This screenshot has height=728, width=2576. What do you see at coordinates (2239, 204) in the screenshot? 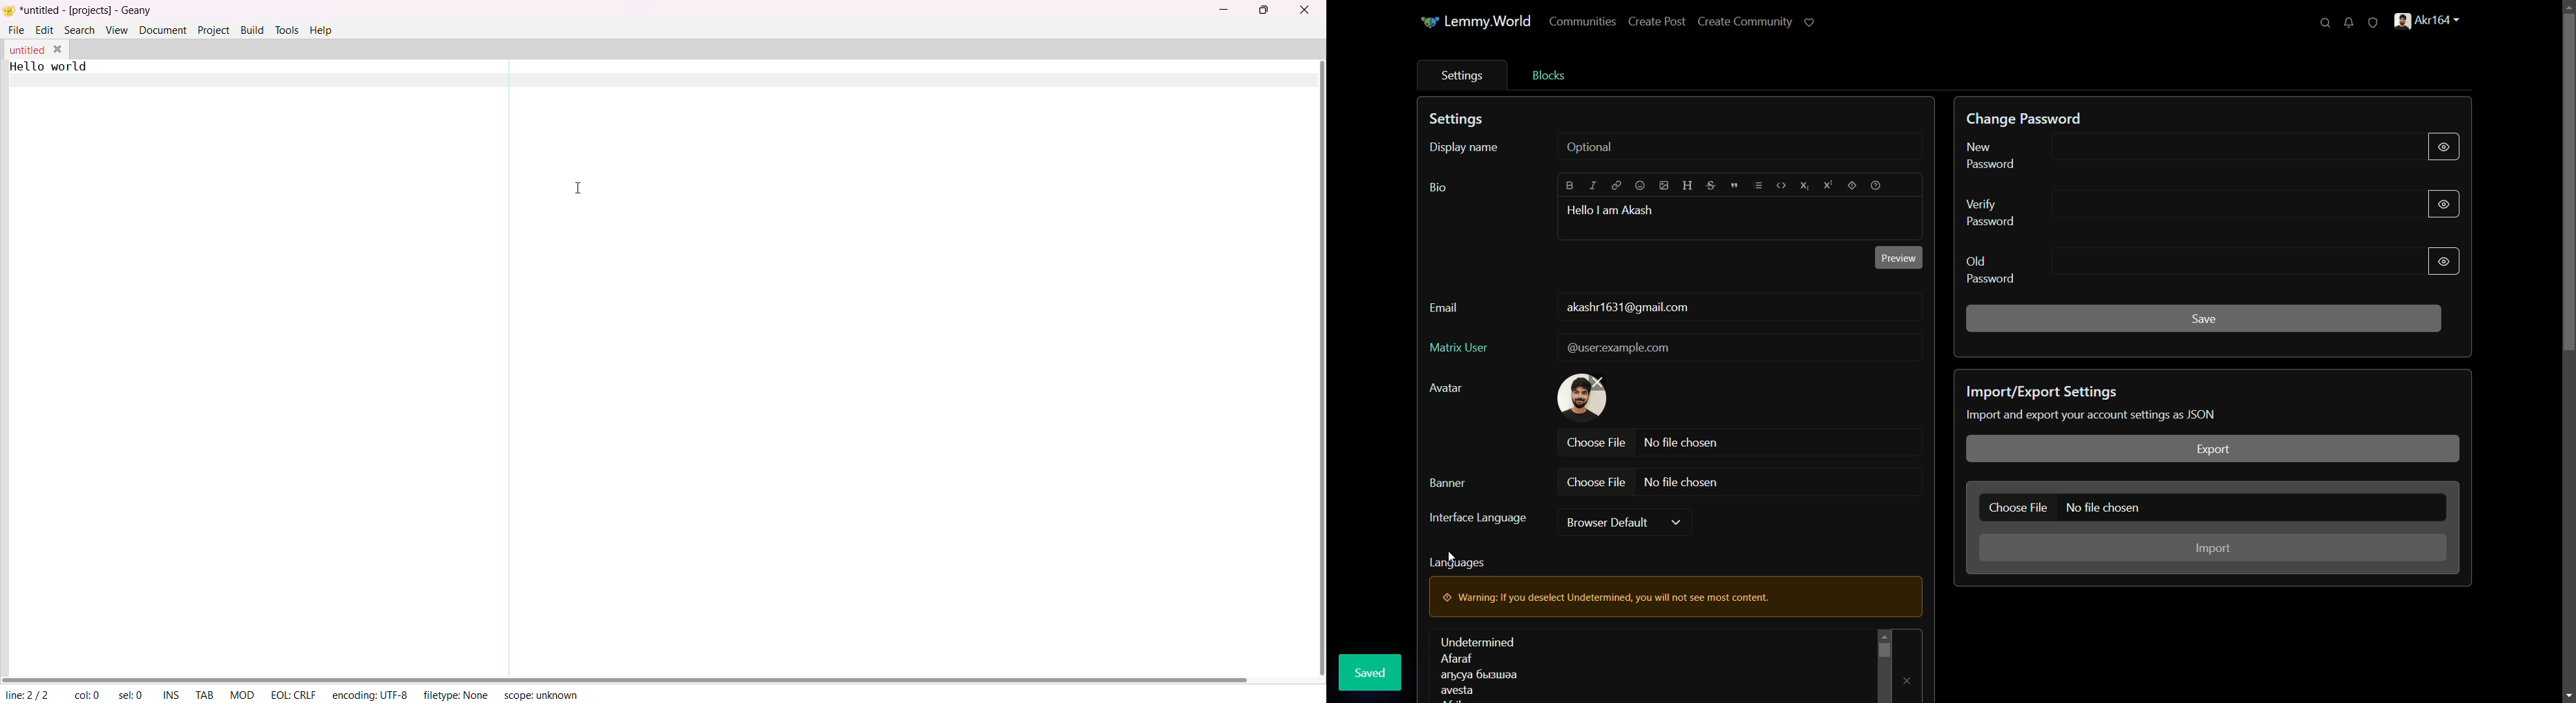
I see `verify password input line` at bounding box center [2239, 204].